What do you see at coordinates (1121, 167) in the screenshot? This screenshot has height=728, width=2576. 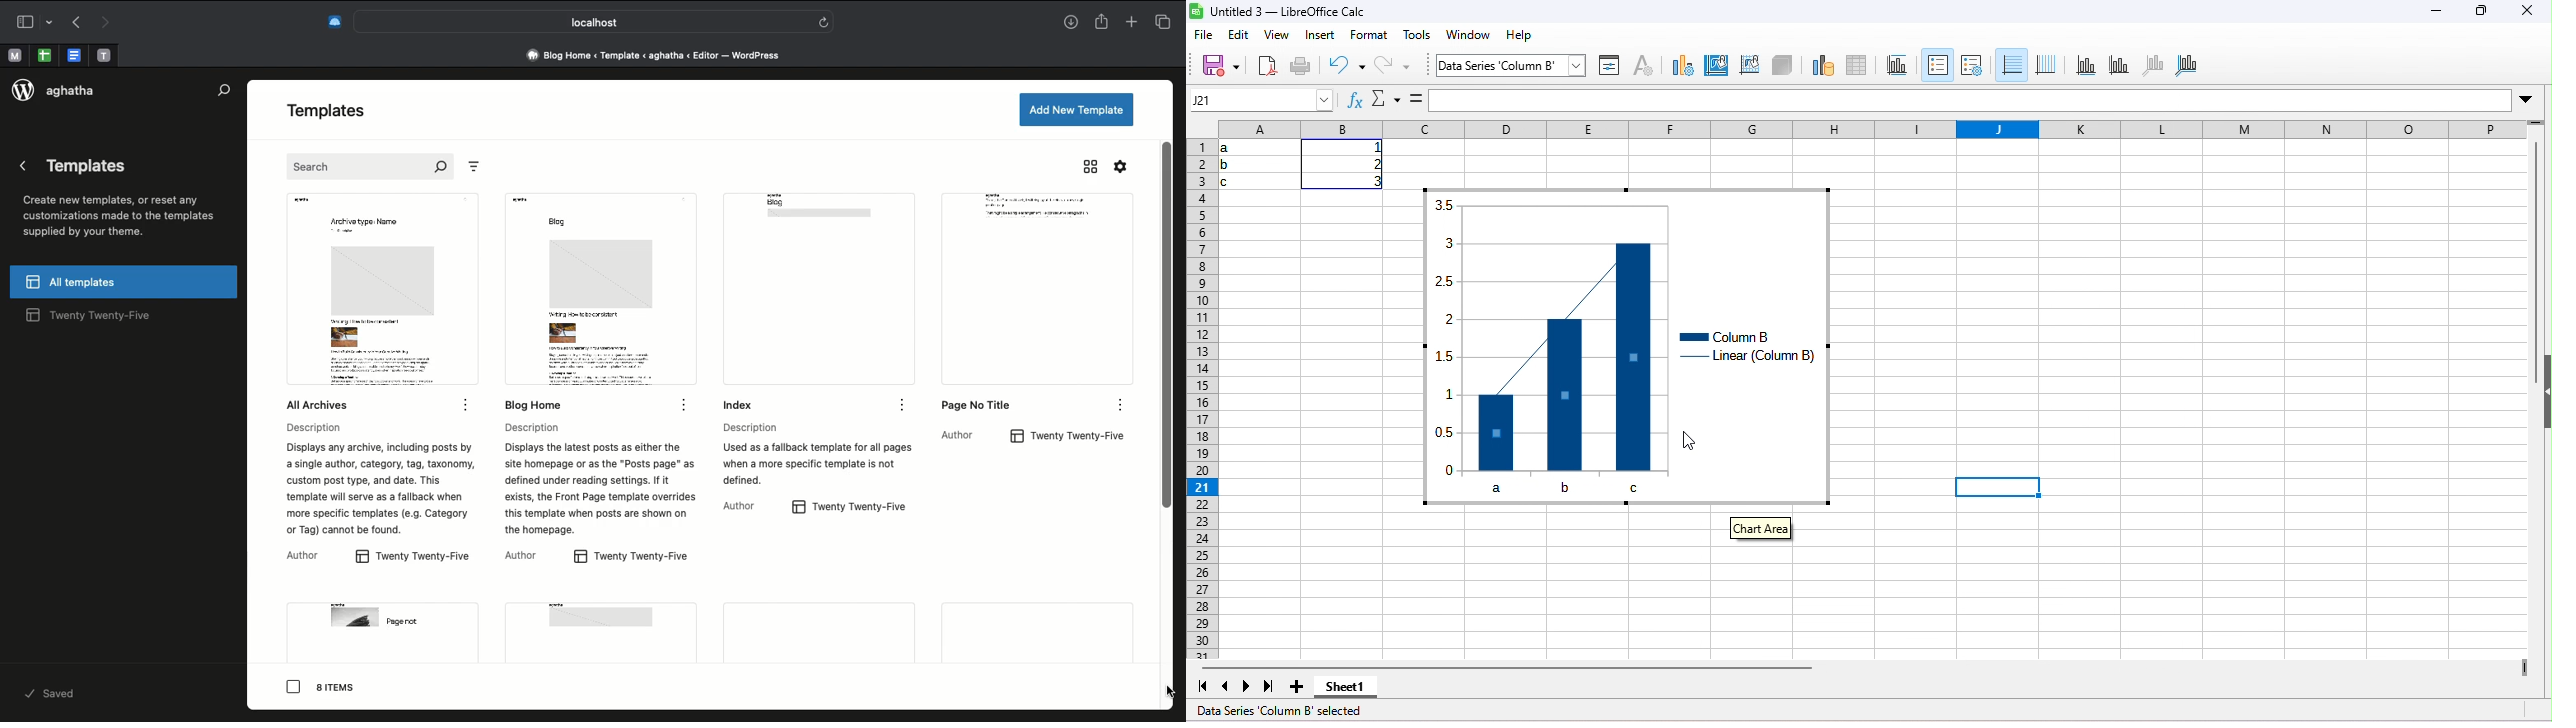 I see `Settings` at bounding box center [1121, 167].